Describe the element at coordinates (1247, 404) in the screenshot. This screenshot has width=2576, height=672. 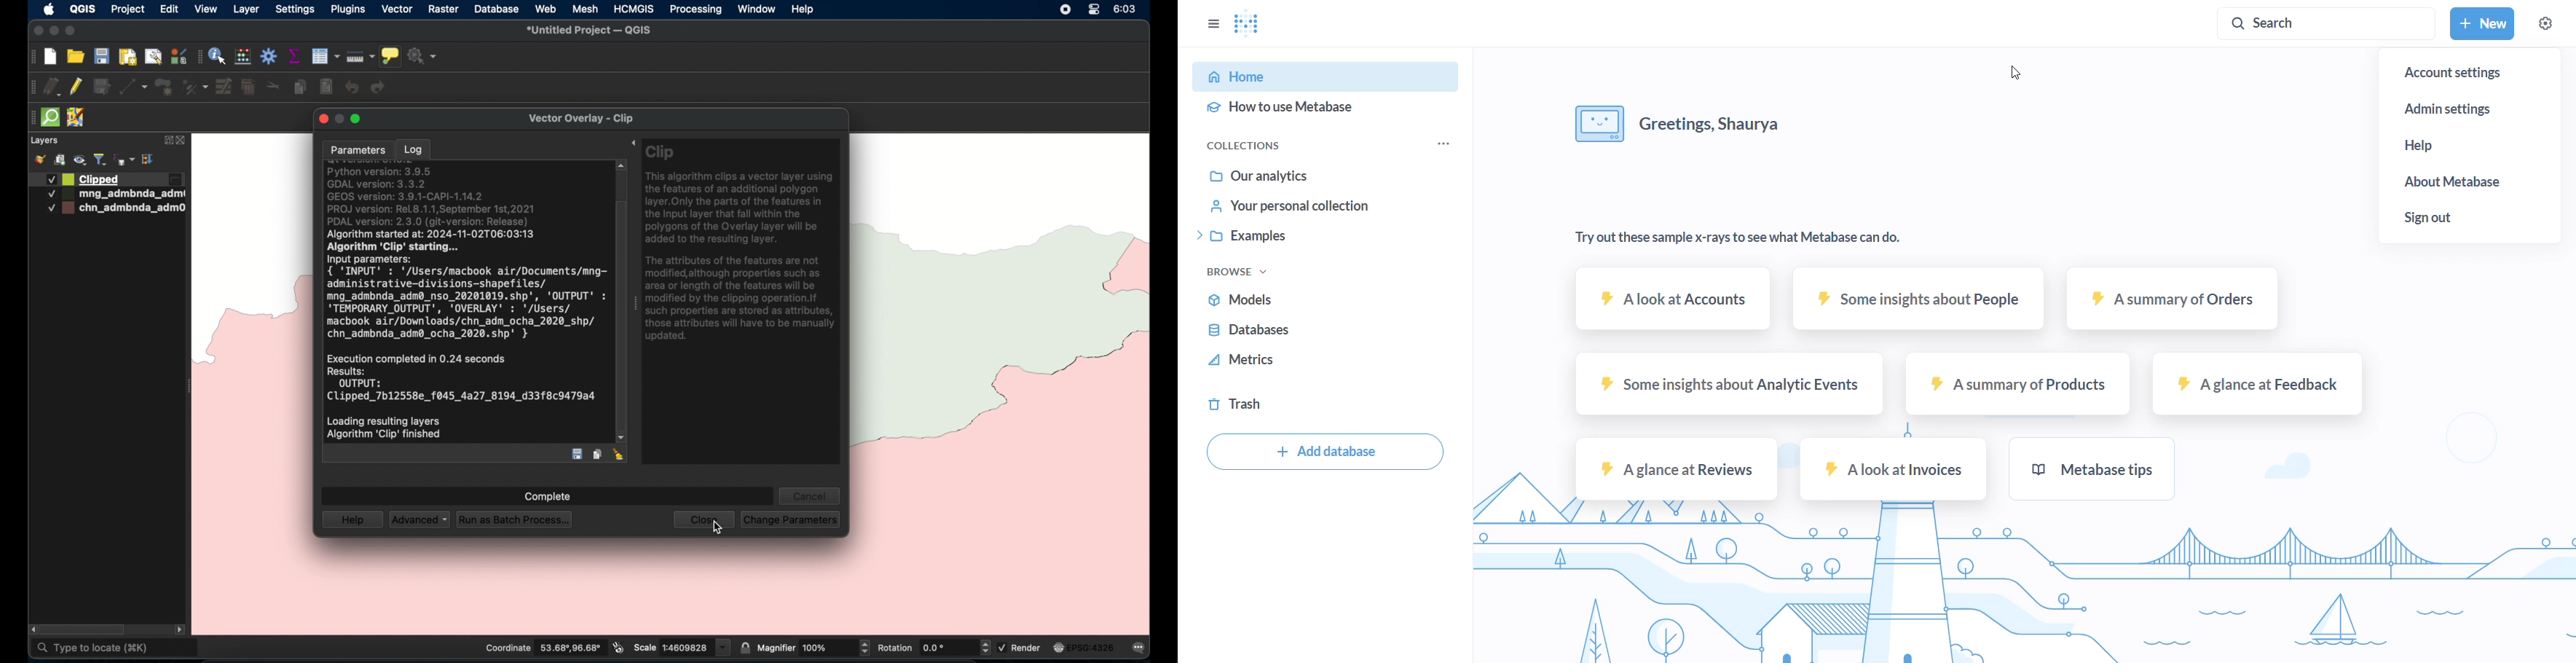
I see `trash` at that location.